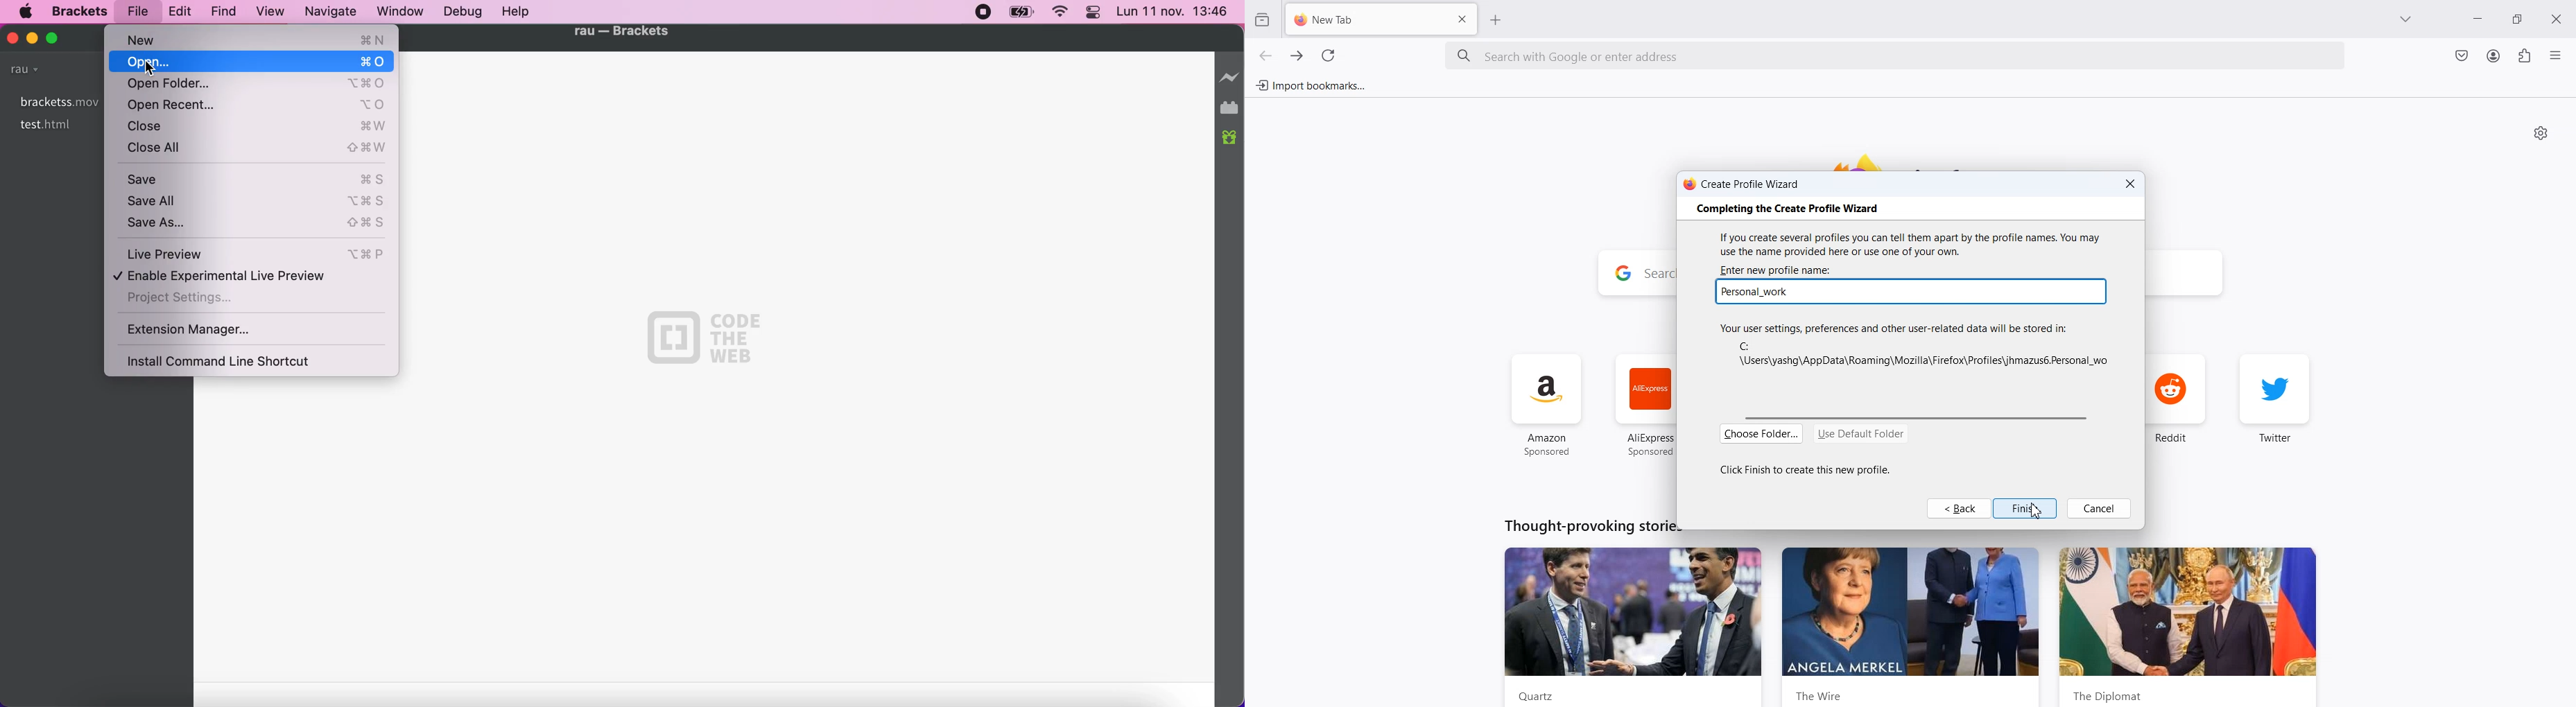 The image size is (2576, 728). I want to click on new builds of brackets, so click(1231, 141).